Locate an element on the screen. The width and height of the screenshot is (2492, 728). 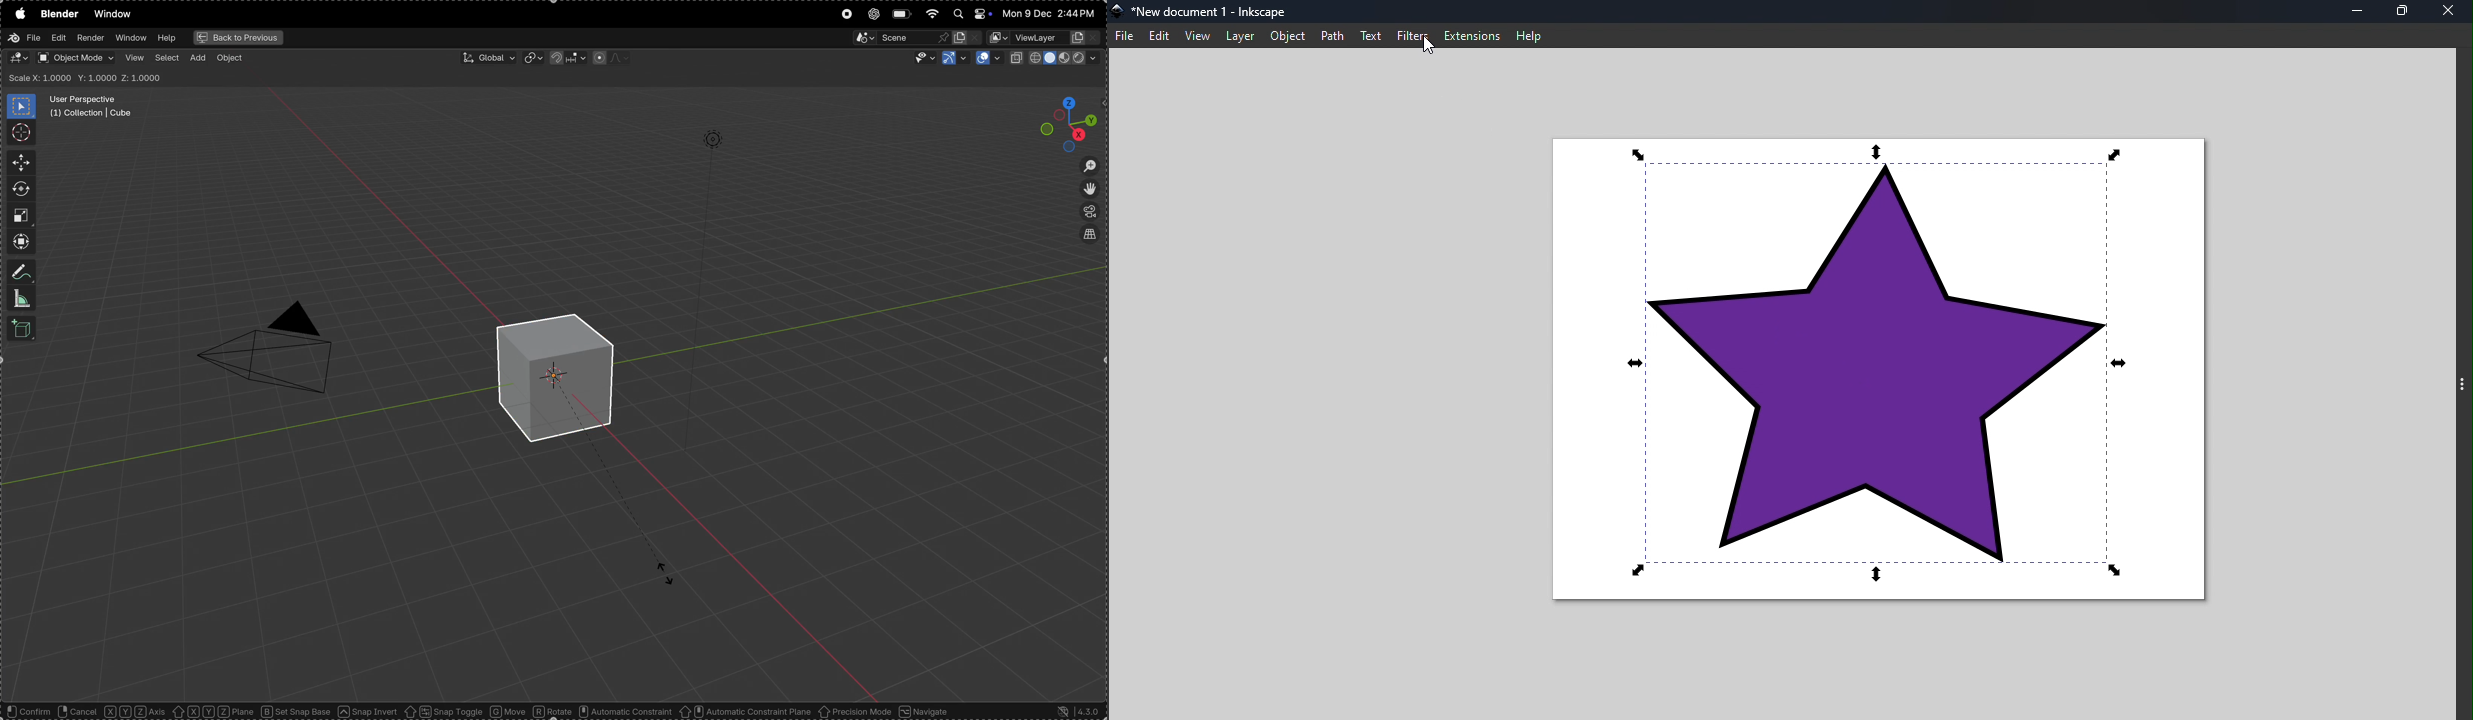
edit is located at coordinates (56, 38).